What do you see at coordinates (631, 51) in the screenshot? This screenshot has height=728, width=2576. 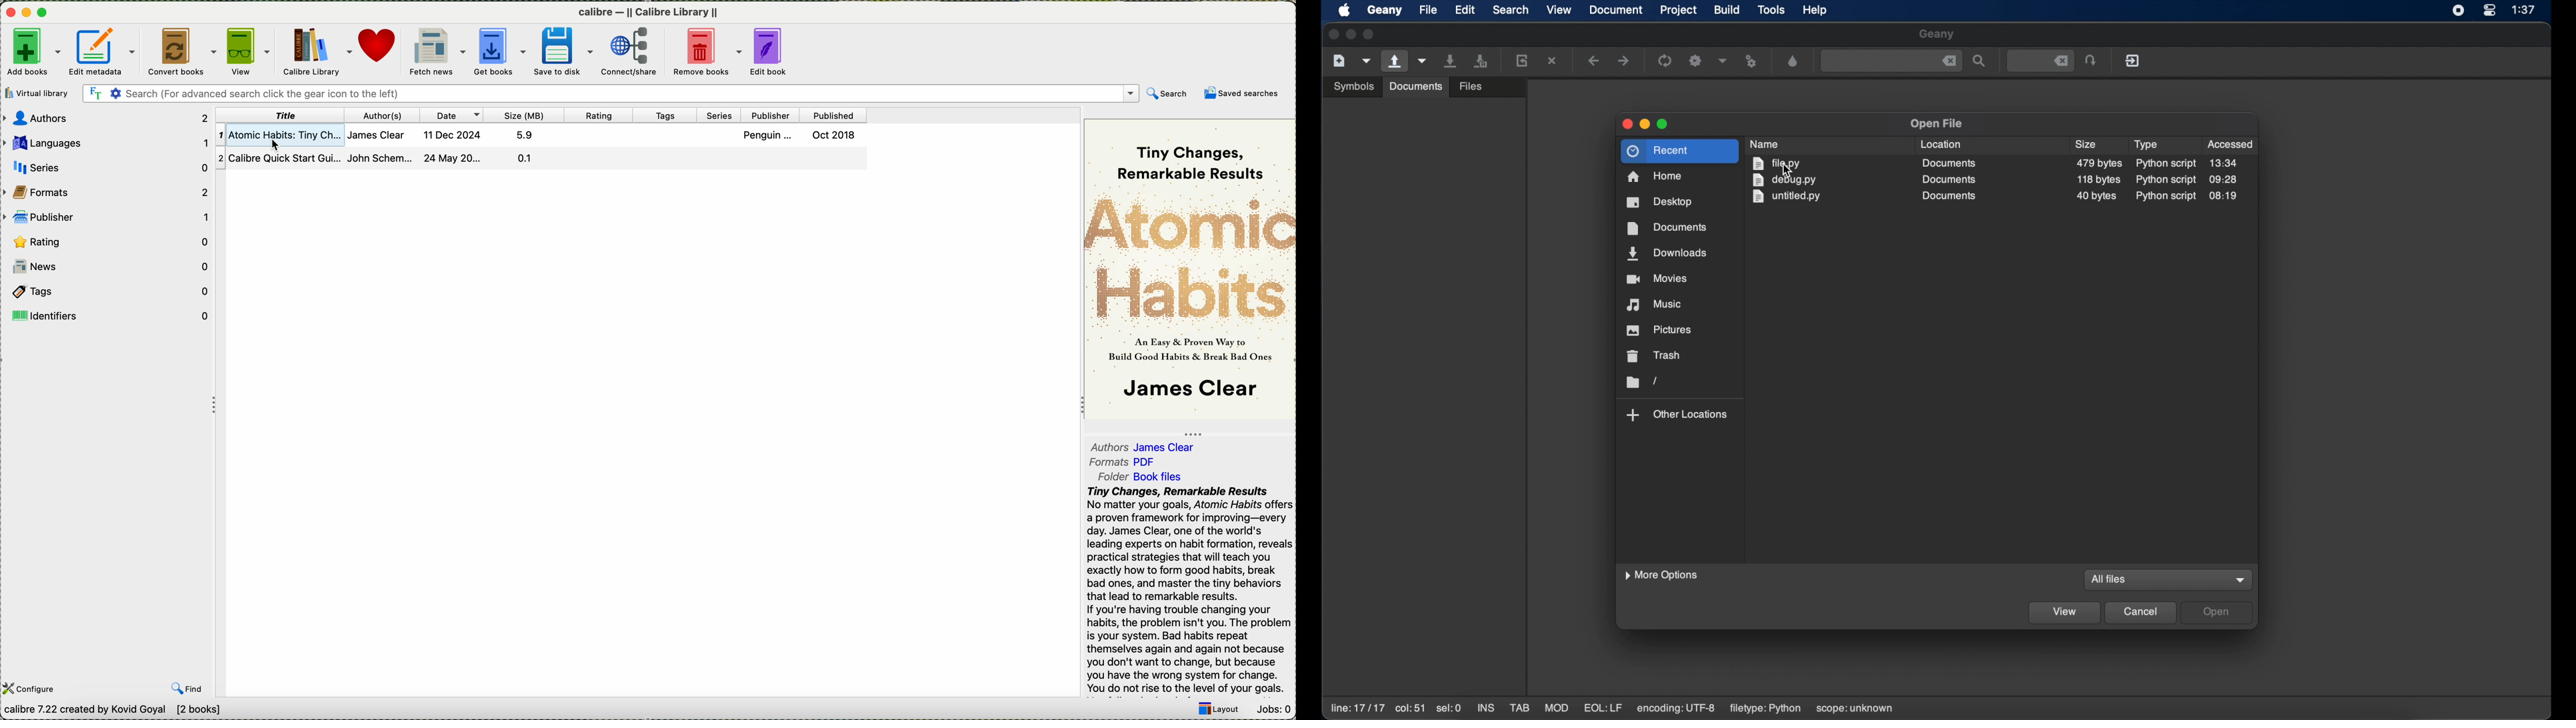 I see `connect/share` at bounding box center [631, 51].